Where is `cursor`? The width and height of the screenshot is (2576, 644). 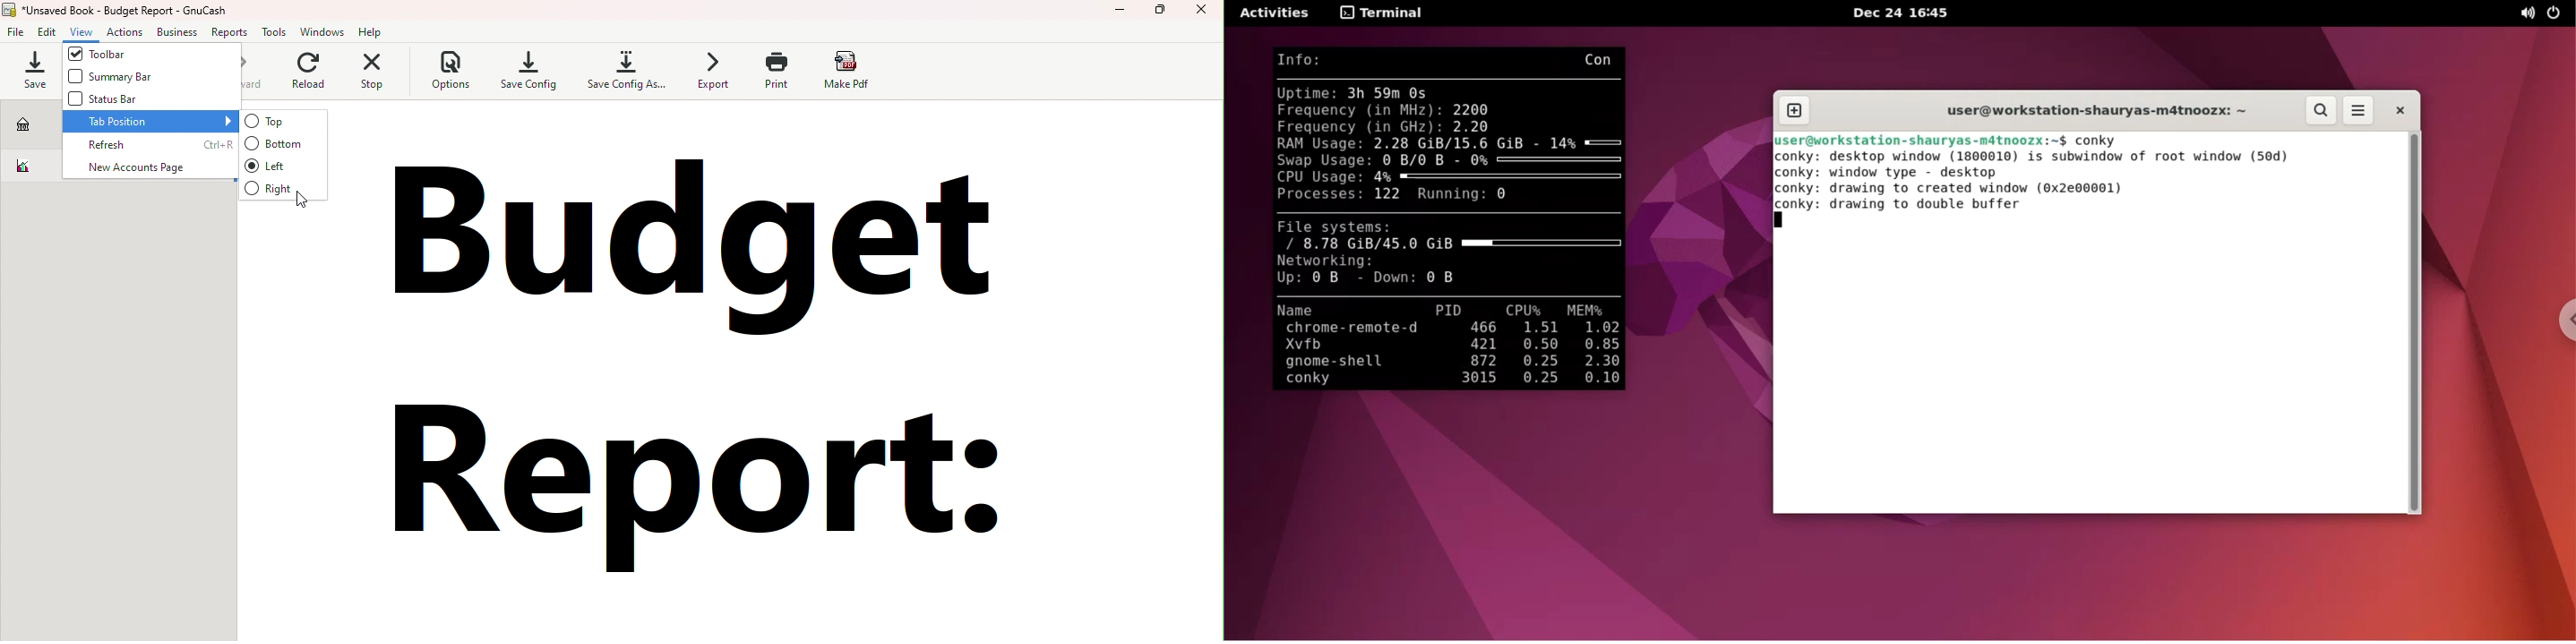
cursor is located at coordinates (298, 201).